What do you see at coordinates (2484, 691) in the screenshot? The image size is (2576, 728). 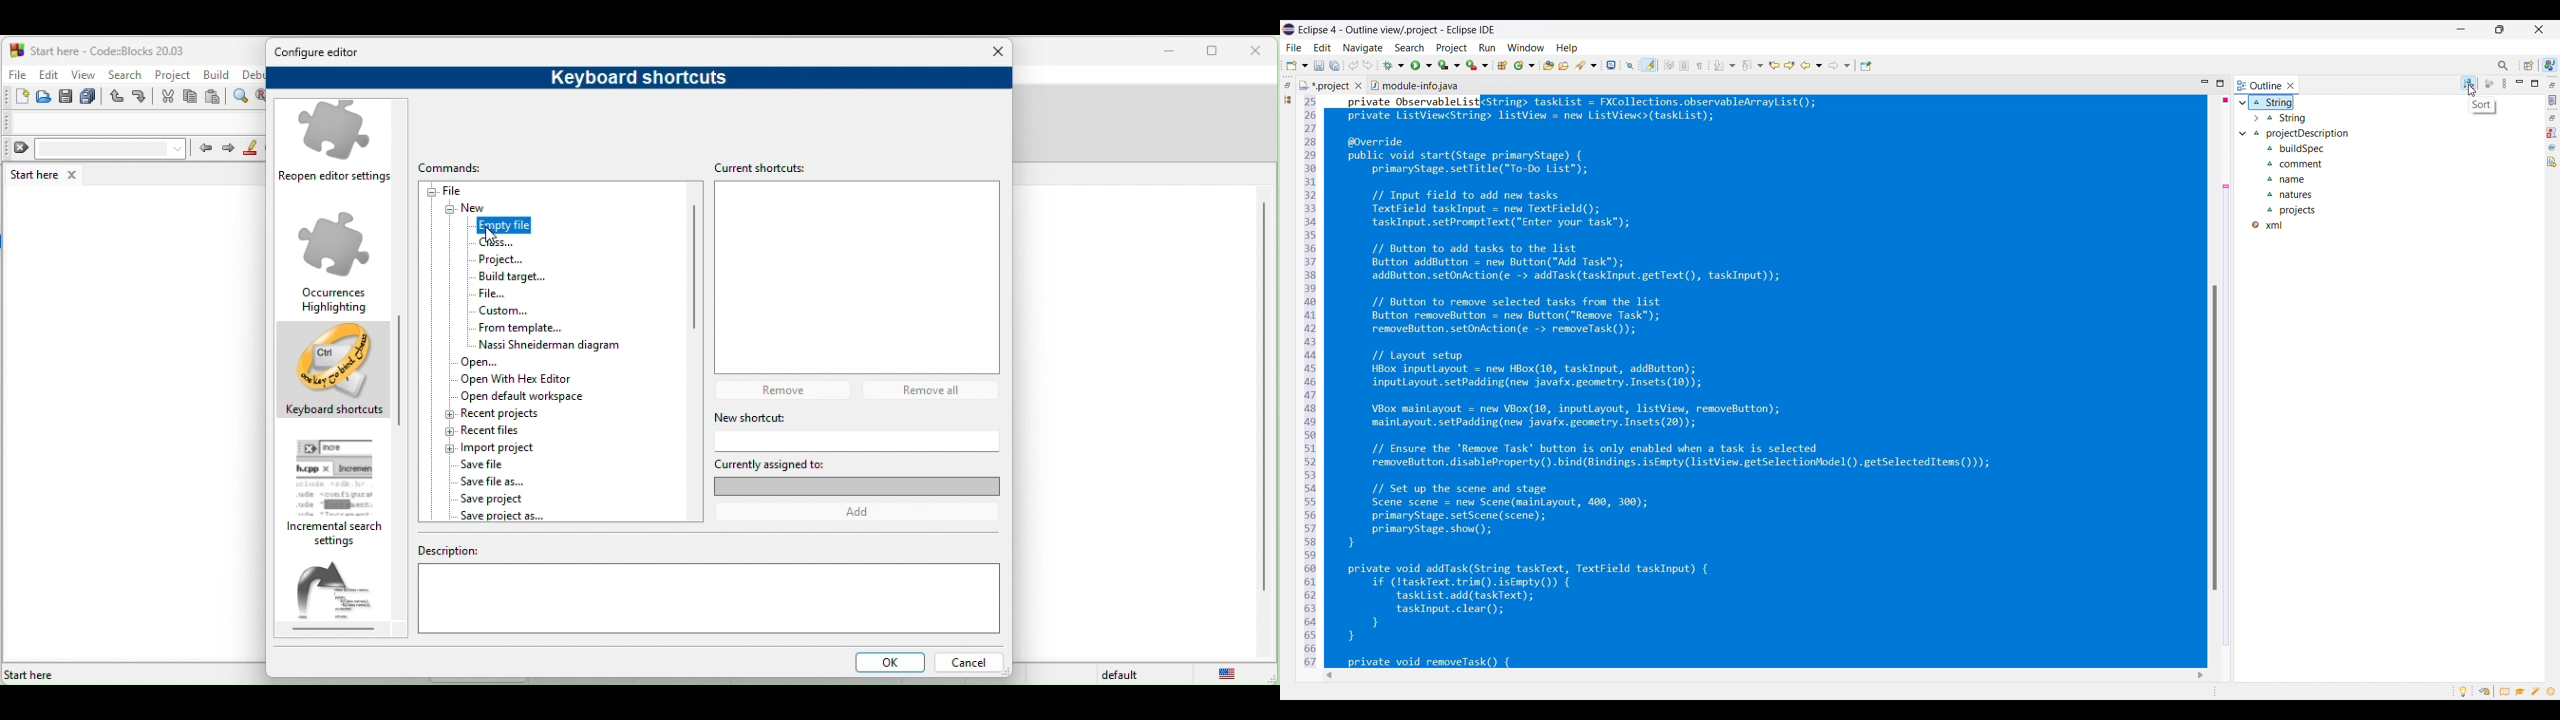 I see `Restore welcome` at bounding box center [2484, 691].